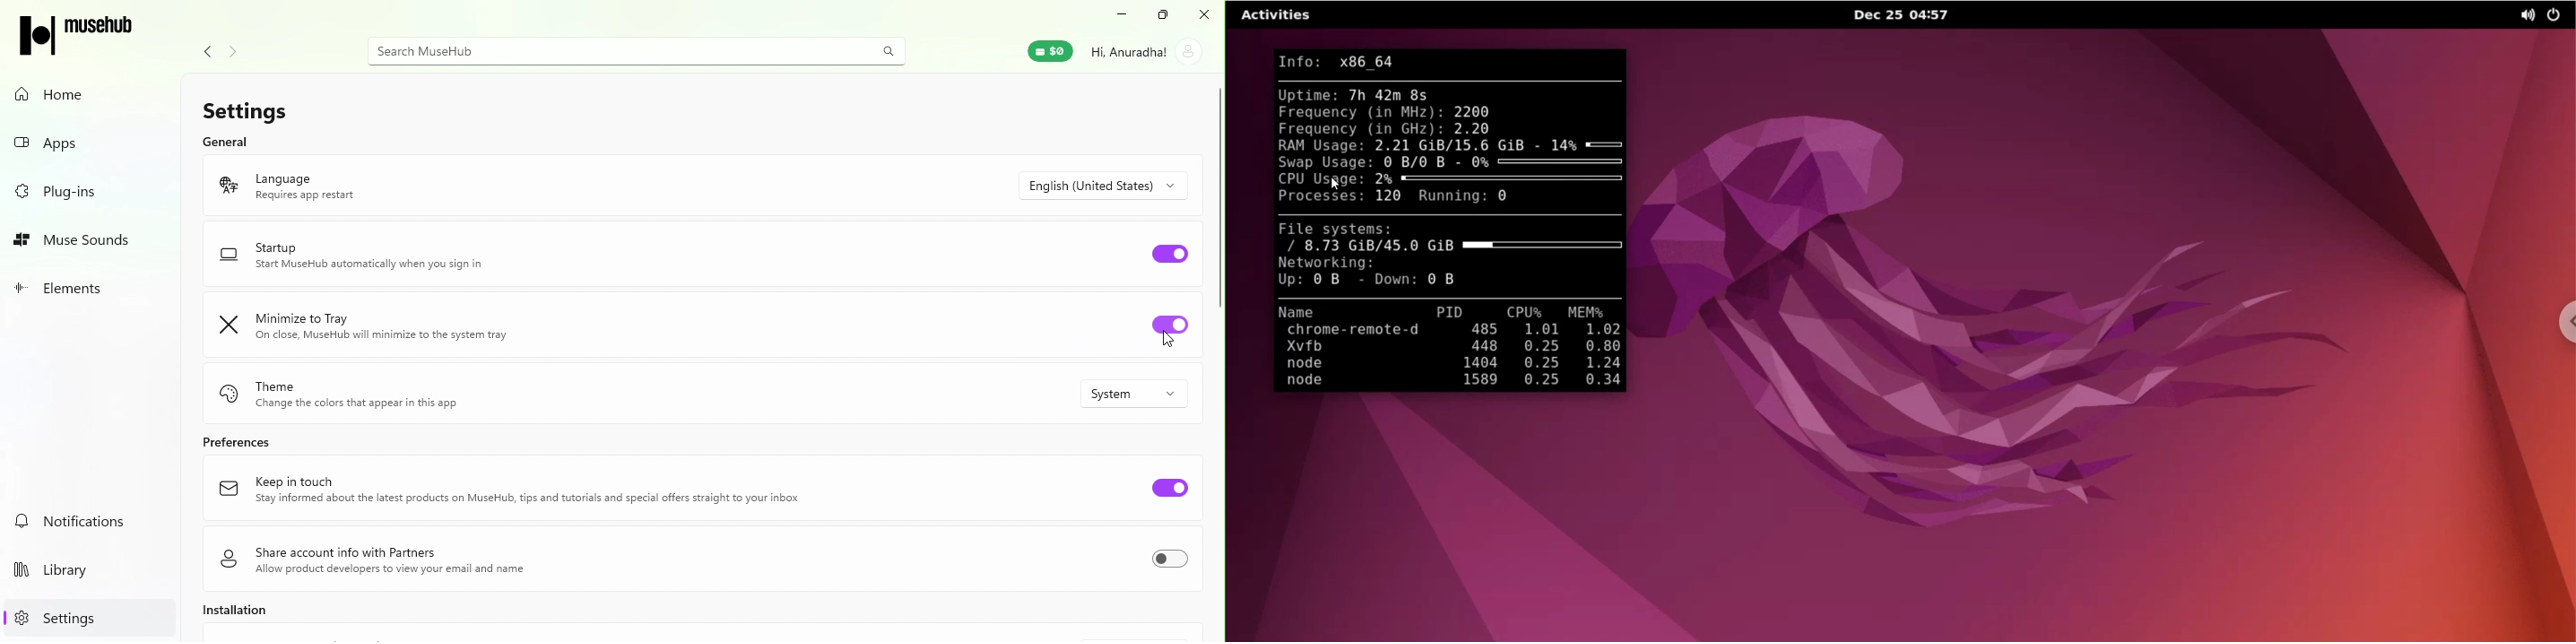 Image resolution: width=2576 pixels, height=644 pixels. I want to click on Share account info with partners, so click(376, 560).